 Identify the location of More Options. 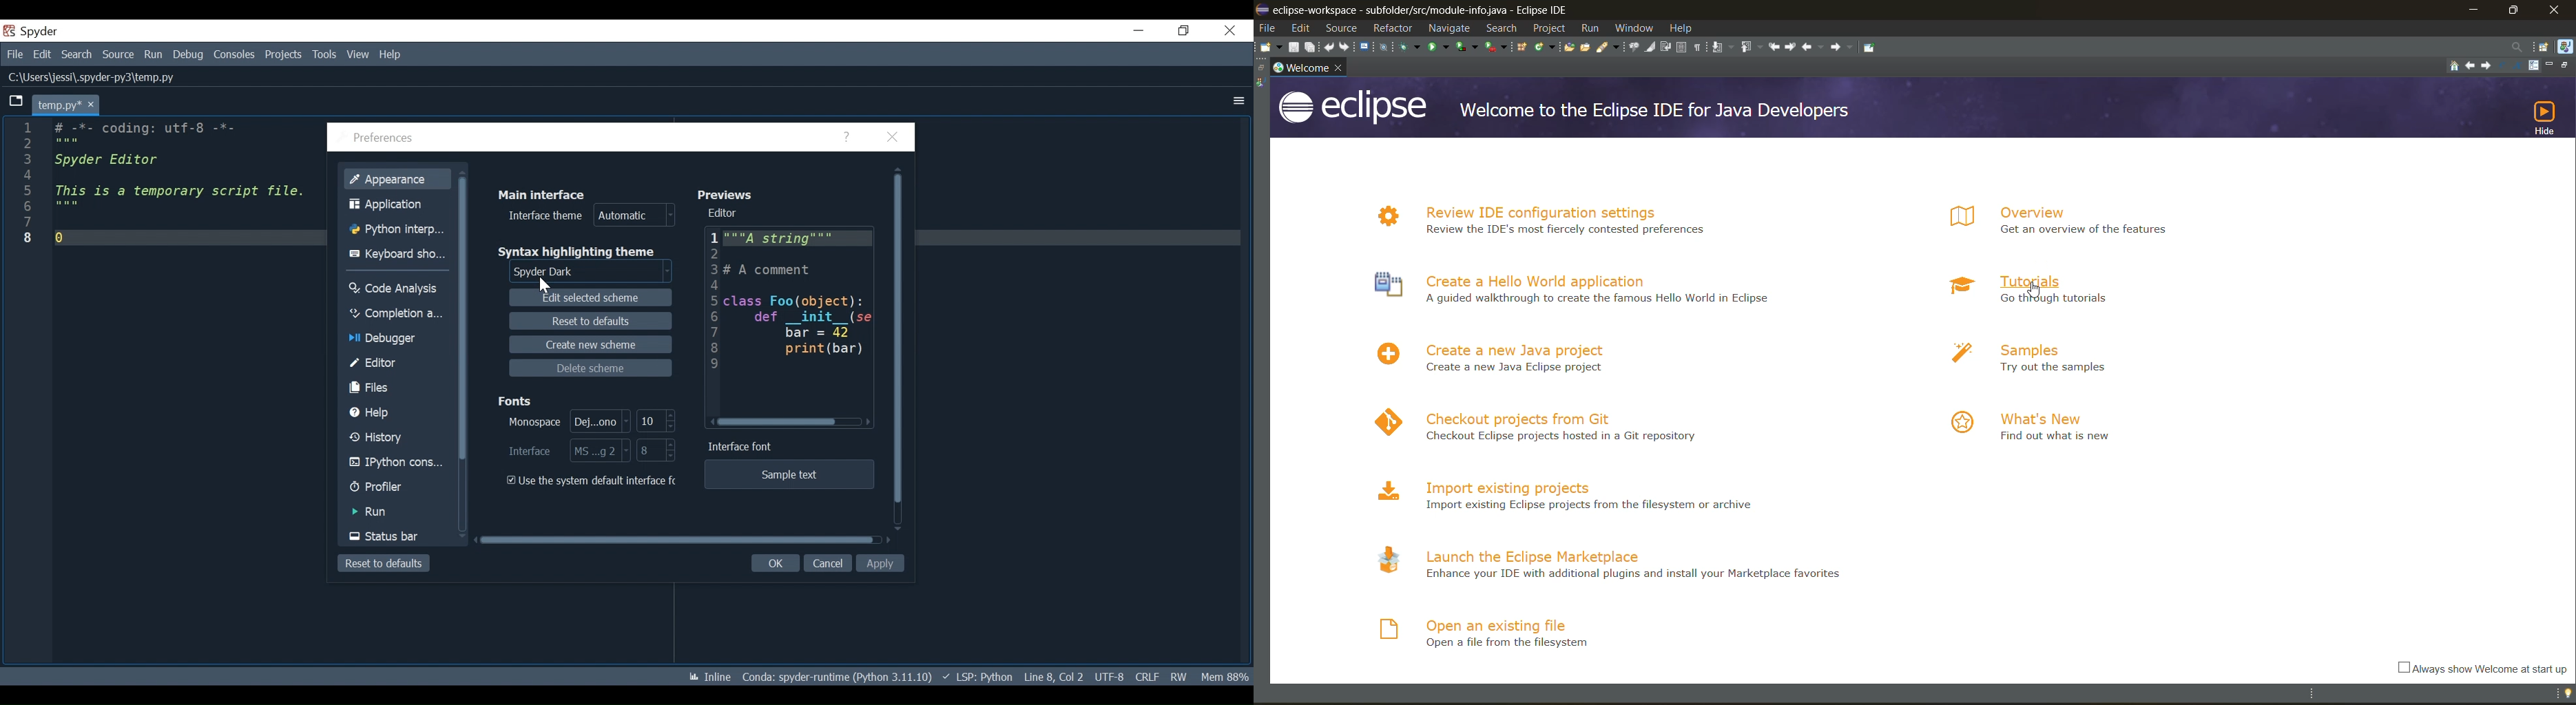
(1238, 99).